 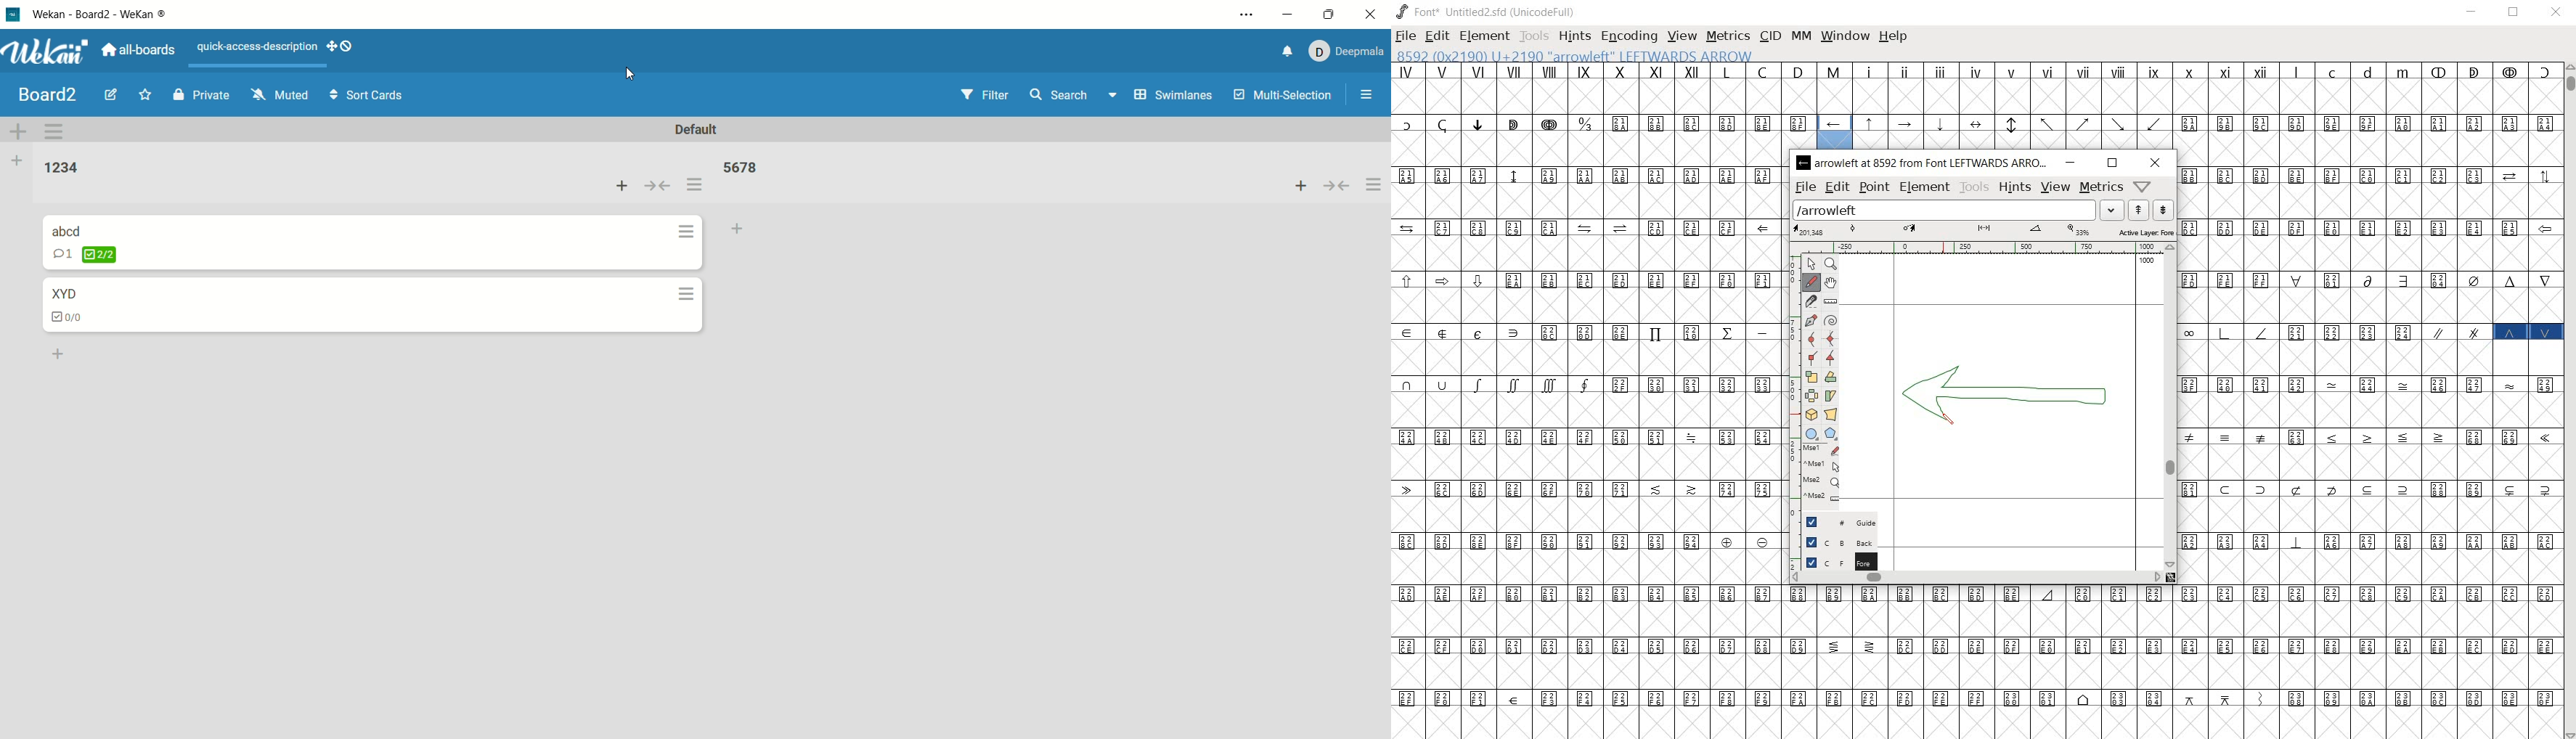 I want to click on glyph name, so click(x=1923, y=163).